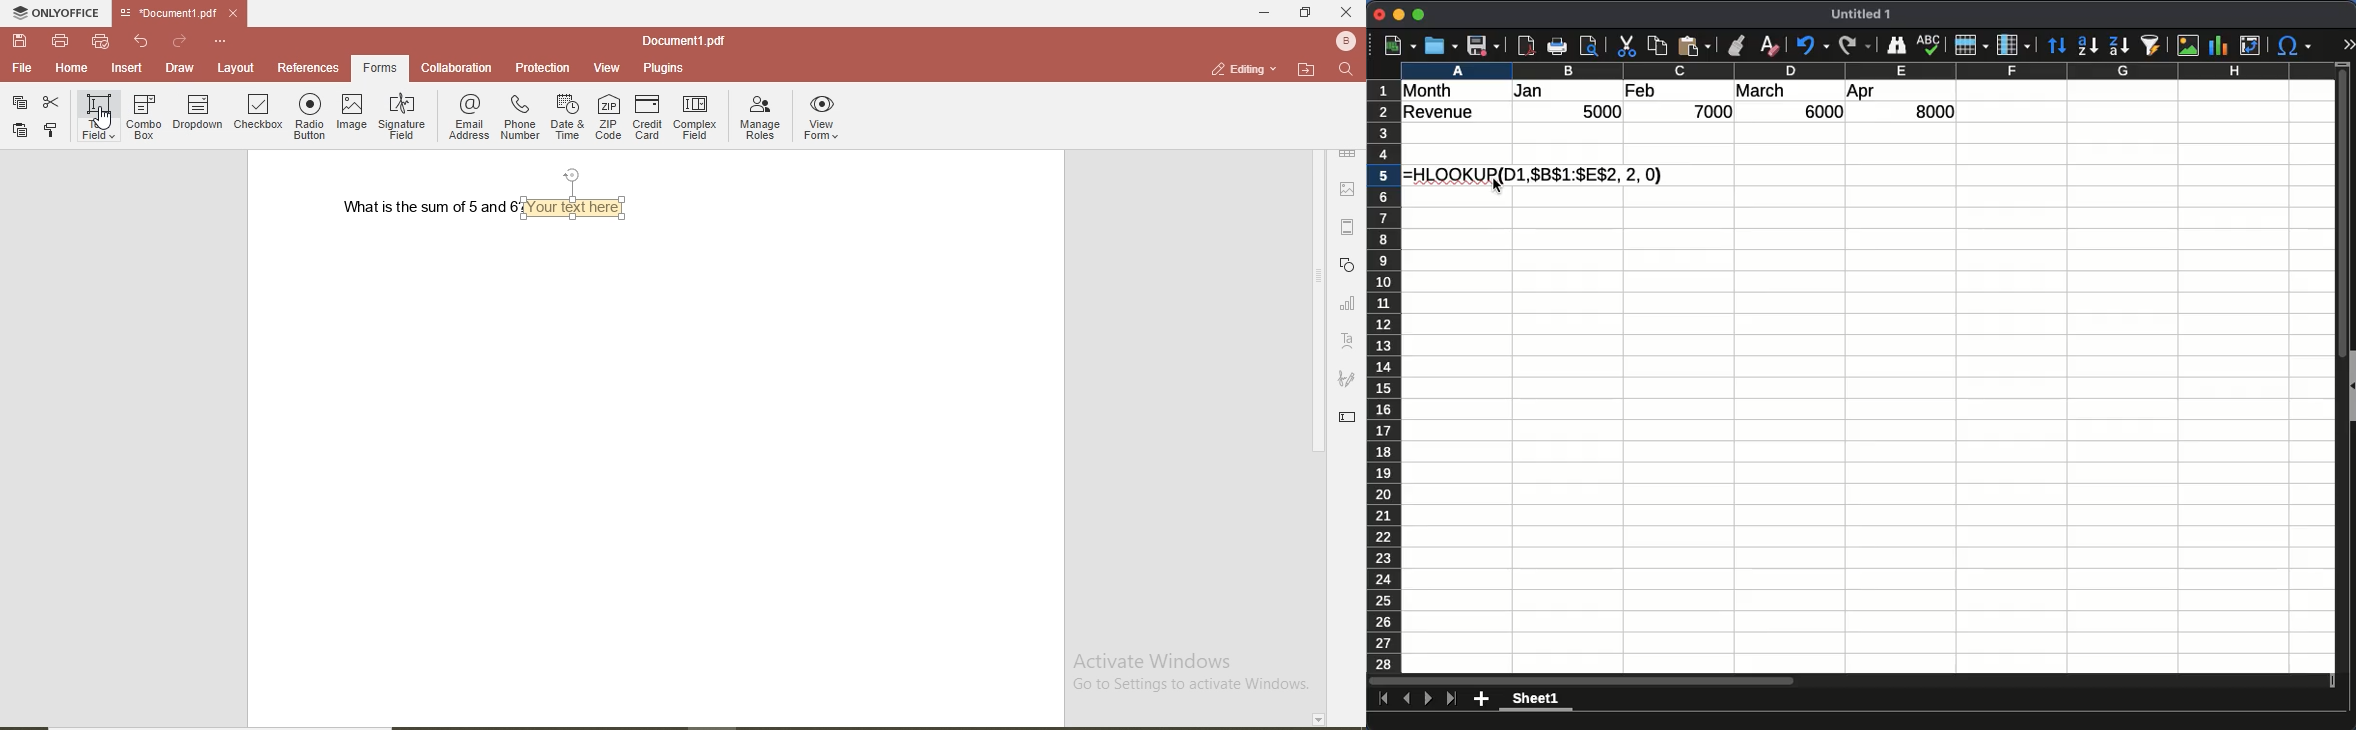 This screenshot has width=2380, height=756. What do you see at coordinates (1861, 14) in the screenshot?
I see `Untitled 1` at bounding box center [1861, 14].